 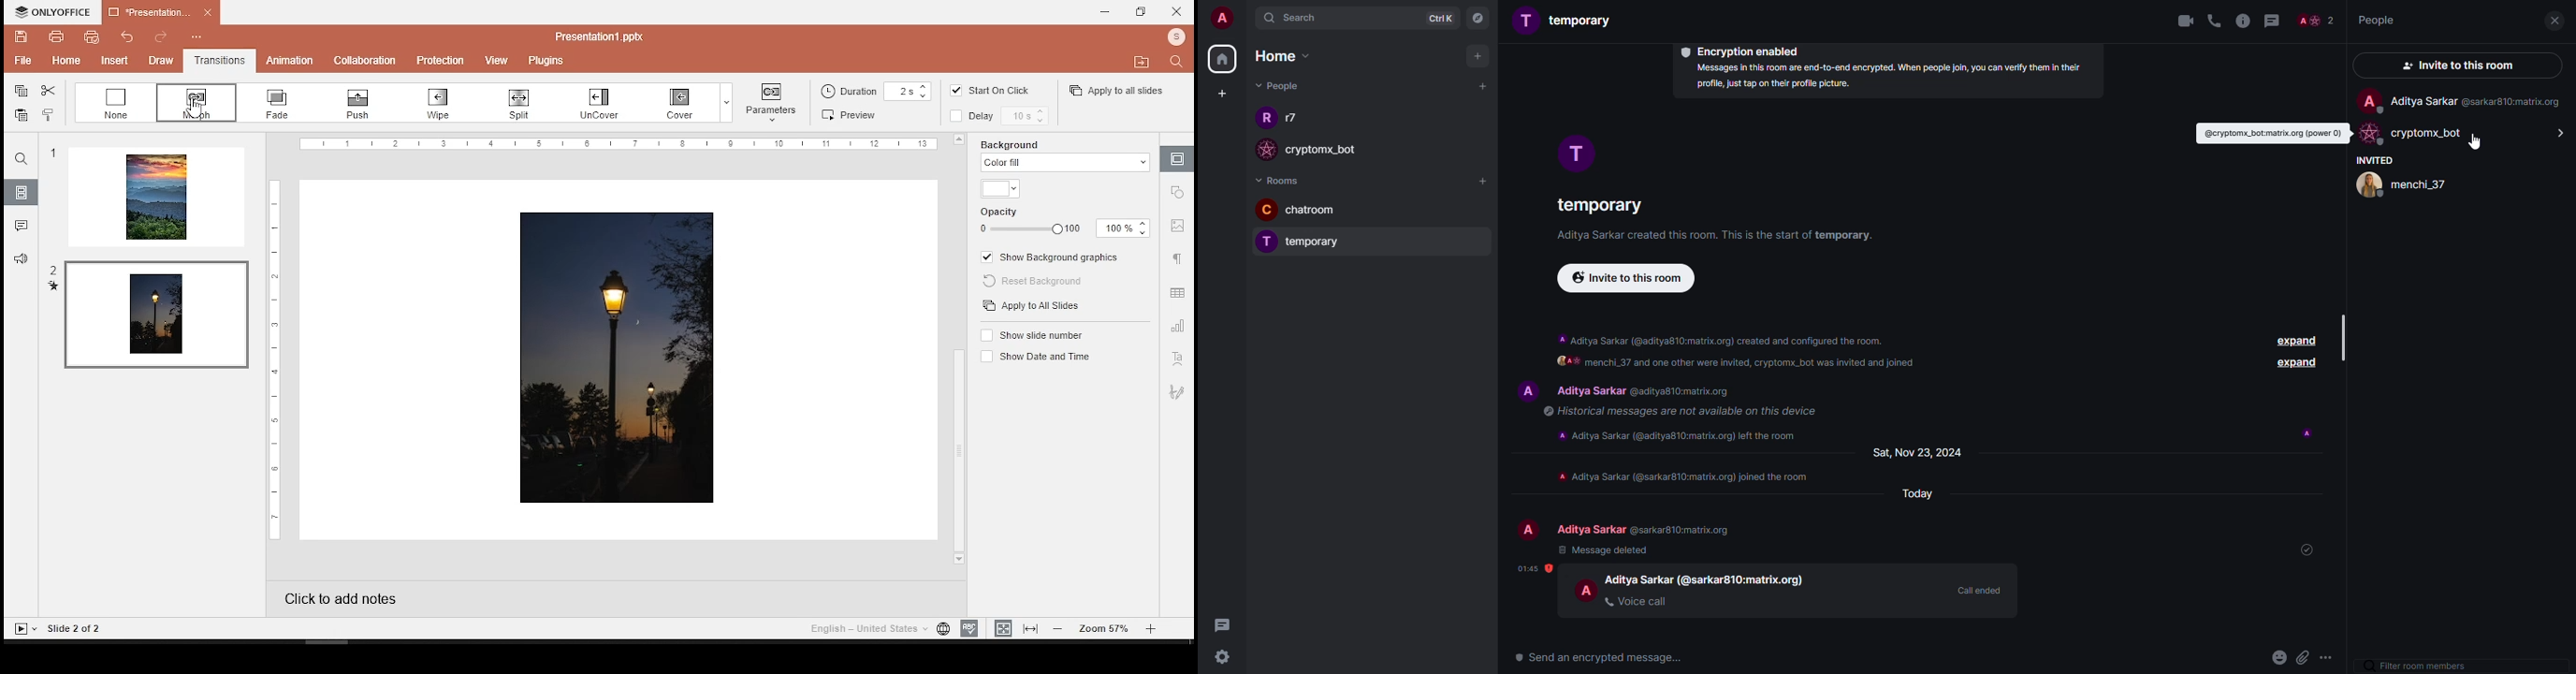 What do you see at coordinates (2375, 19) in the screenshot?
I see `people` at bounding box center [2375, 19].